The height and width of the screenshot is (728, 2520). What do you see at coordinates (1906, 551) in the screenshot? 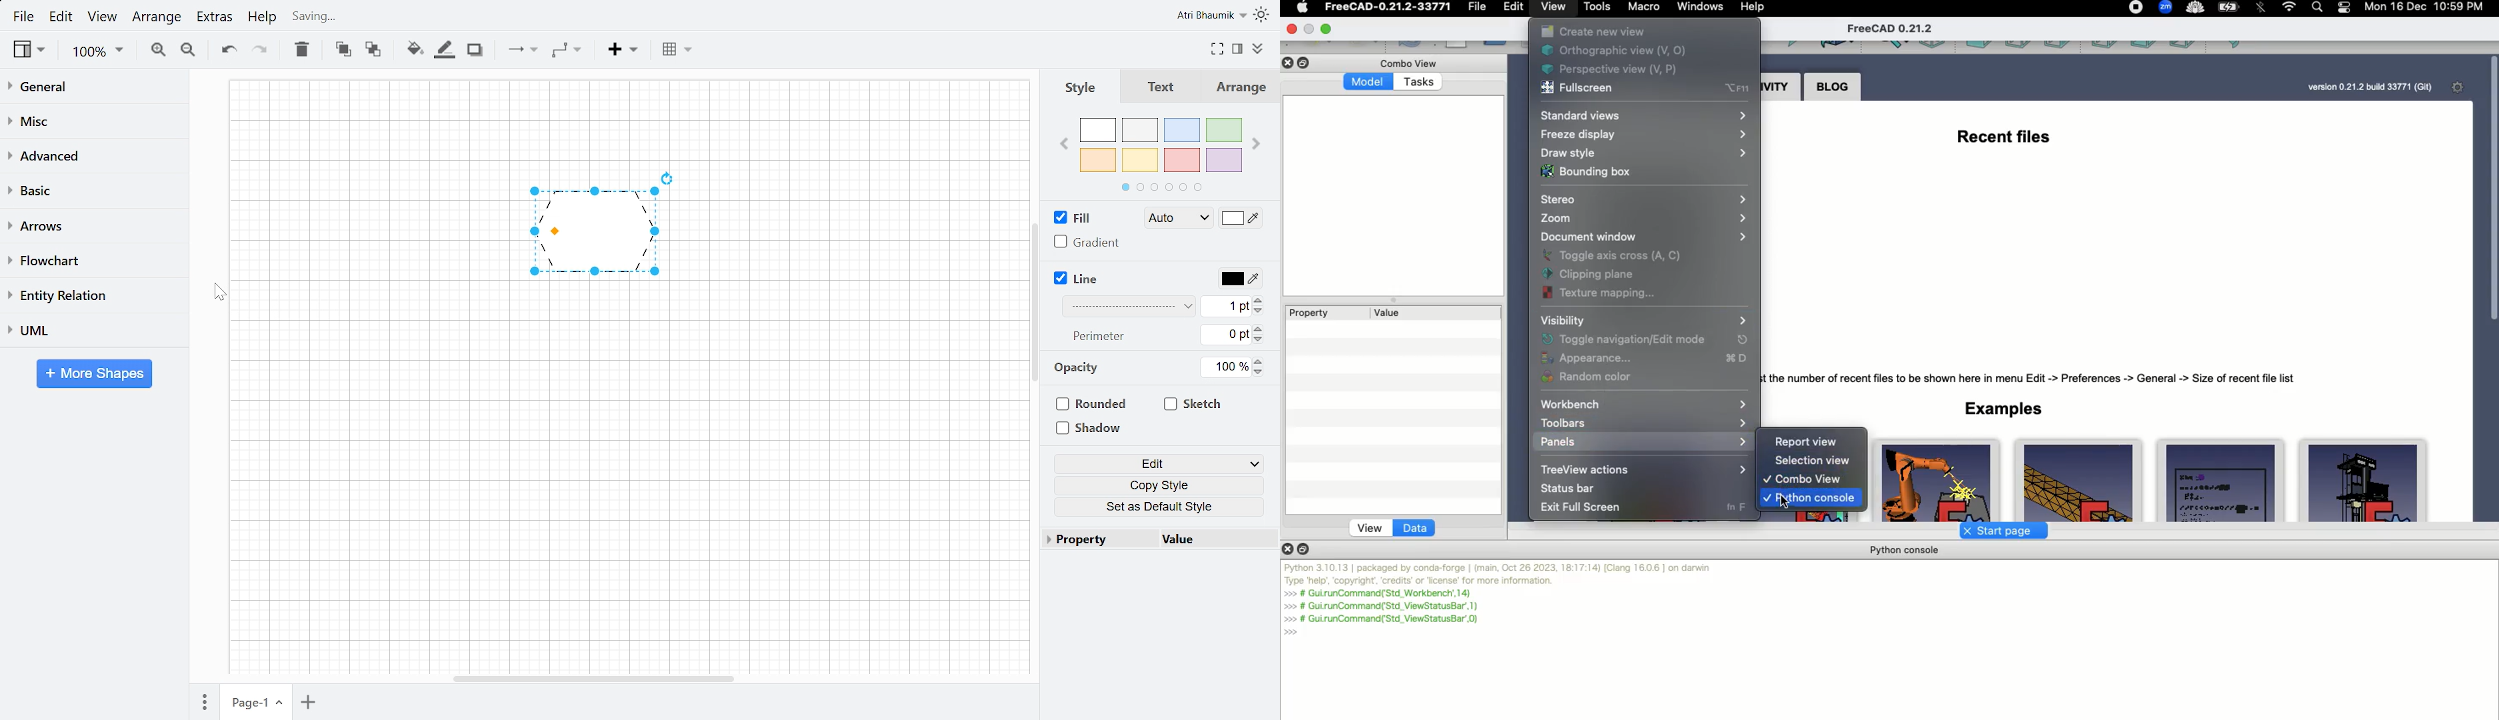
I see `Python console` at bounding box center [1906, 551].